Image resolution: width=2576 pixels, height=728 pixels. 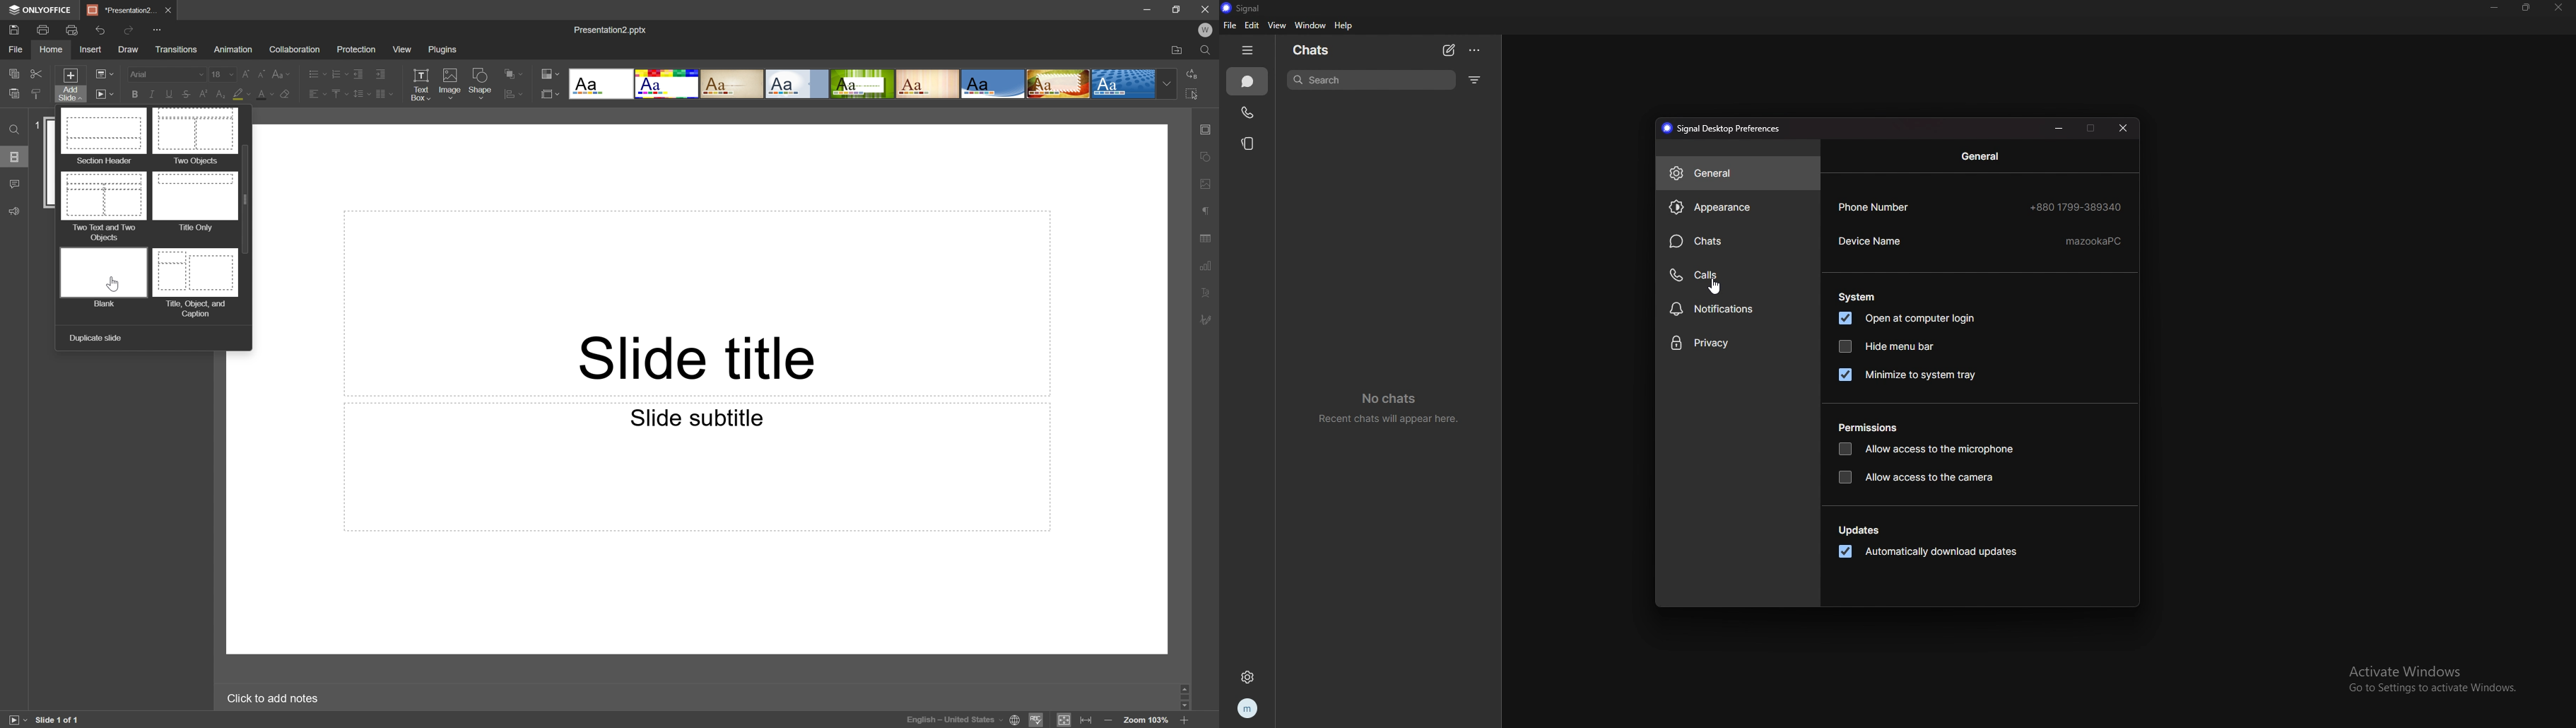 I want to click on Comments, so click(x=14, y=184).